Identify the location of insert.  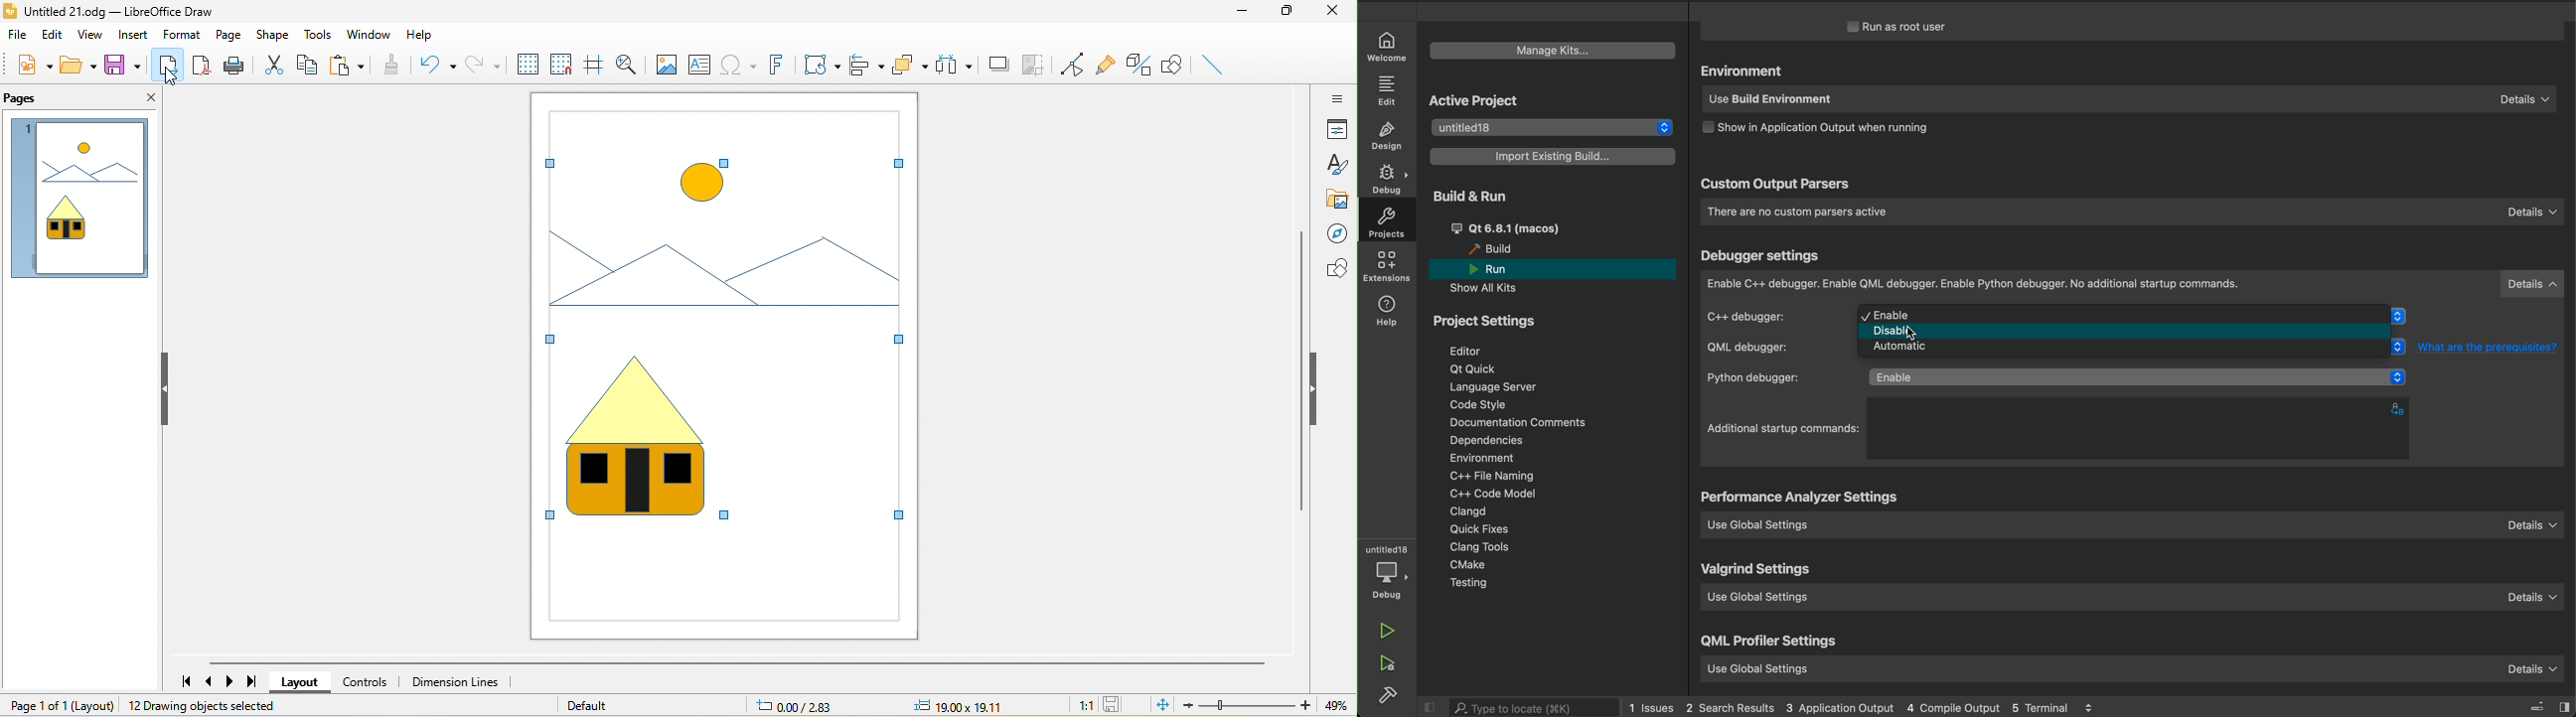
(134, 36).